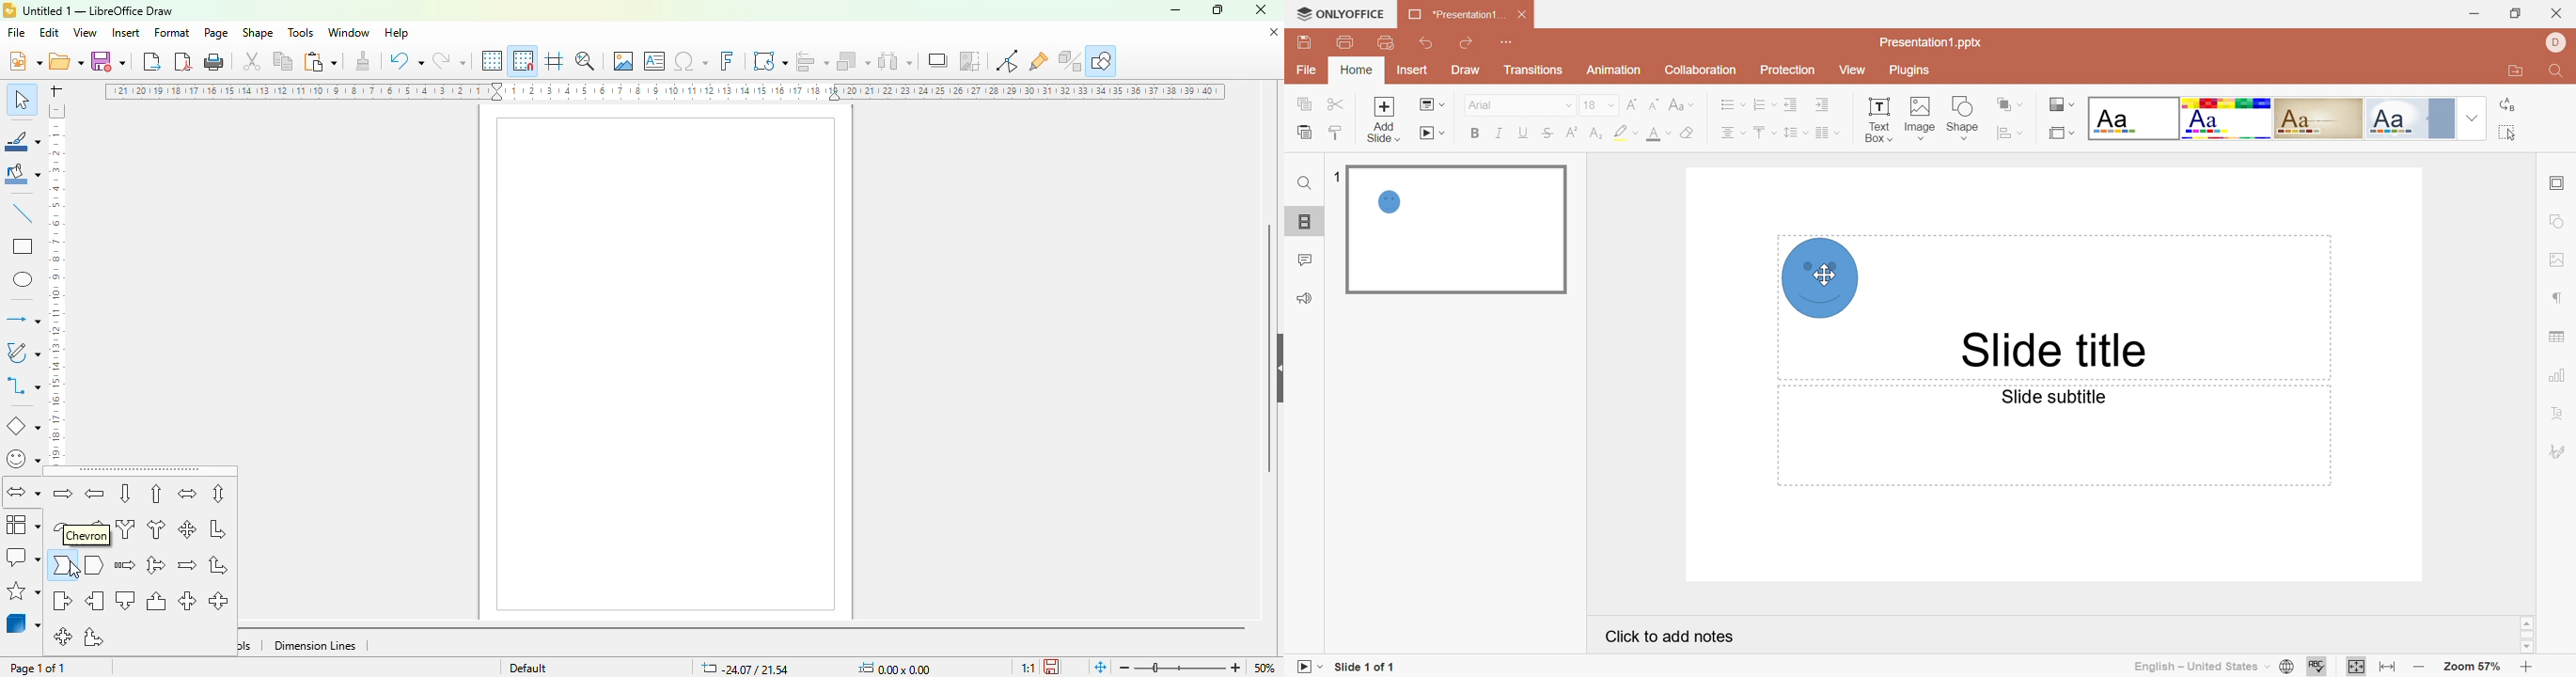 This screenshot has height=700, width=2576. What do you see at coordinates (1264, 668) in the screenshot?
I see `50%` at bounding box center [1264, 668].